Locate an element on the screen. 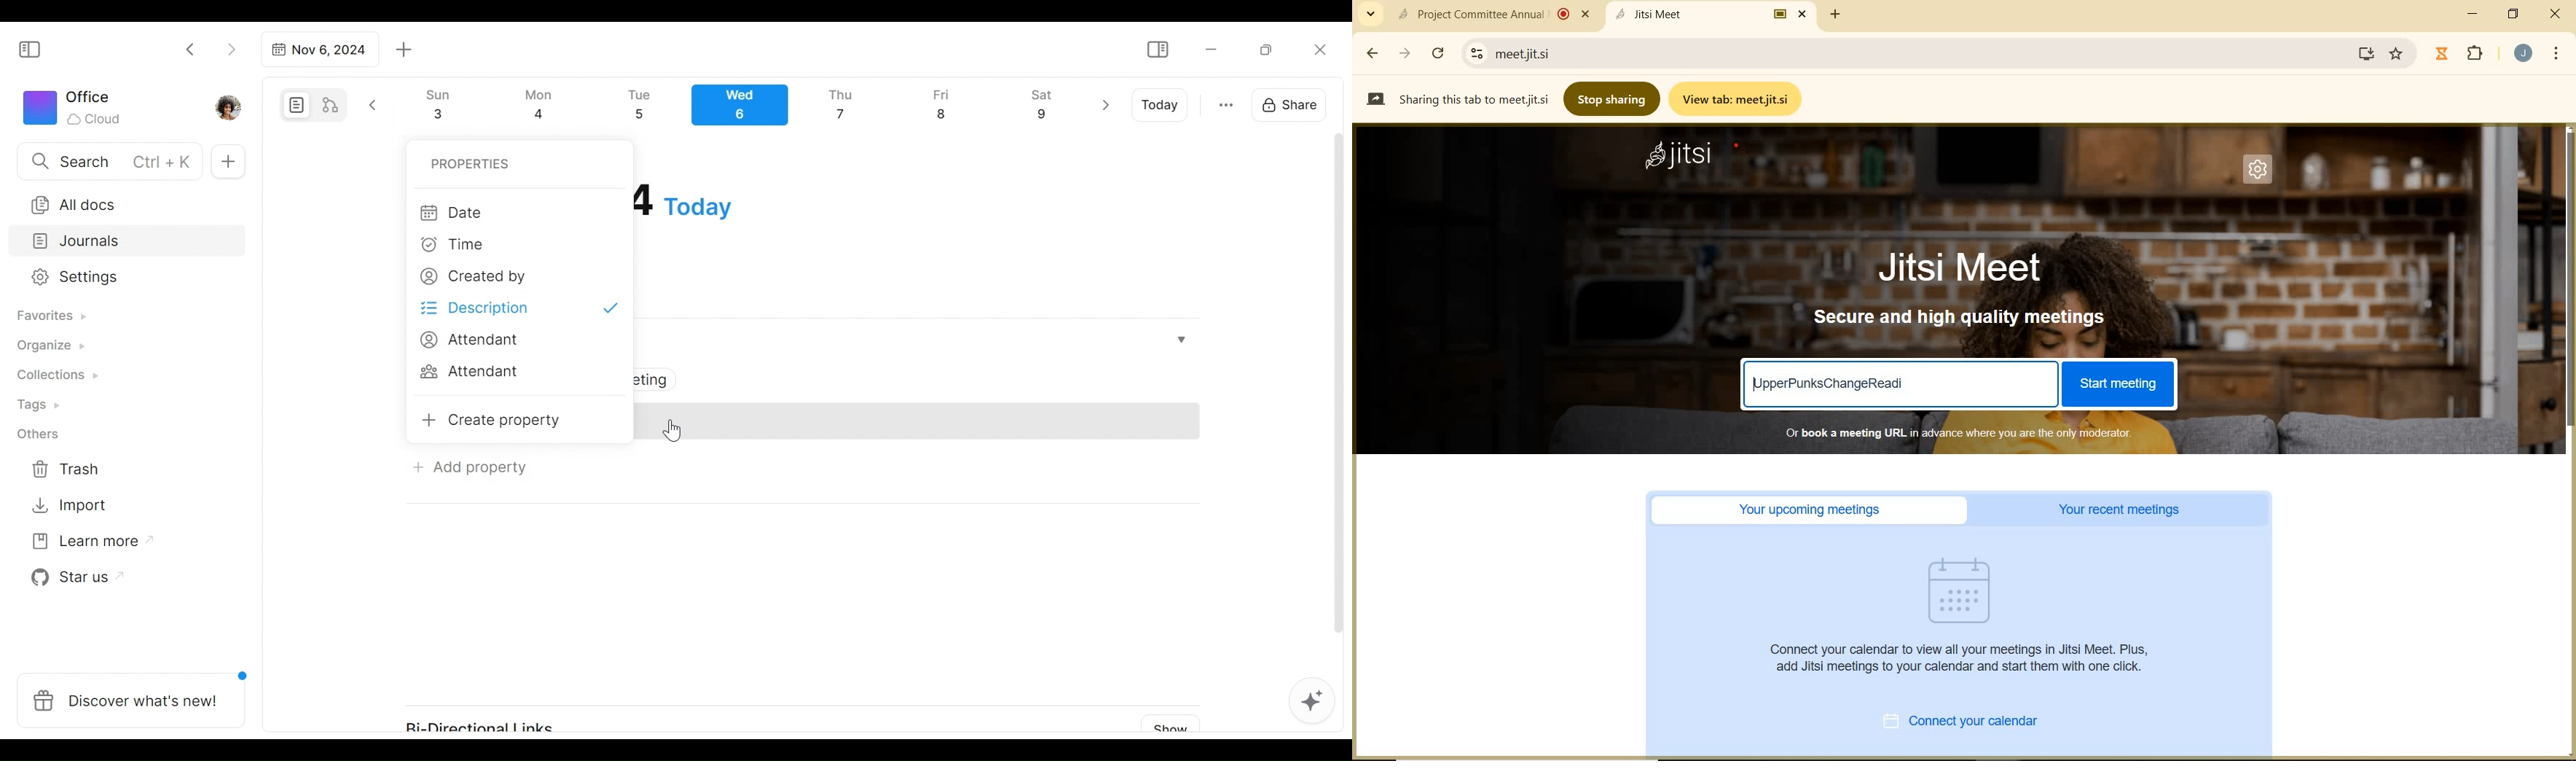 The image size is (2576, 784). Properties is located at coordinates (466, 163).